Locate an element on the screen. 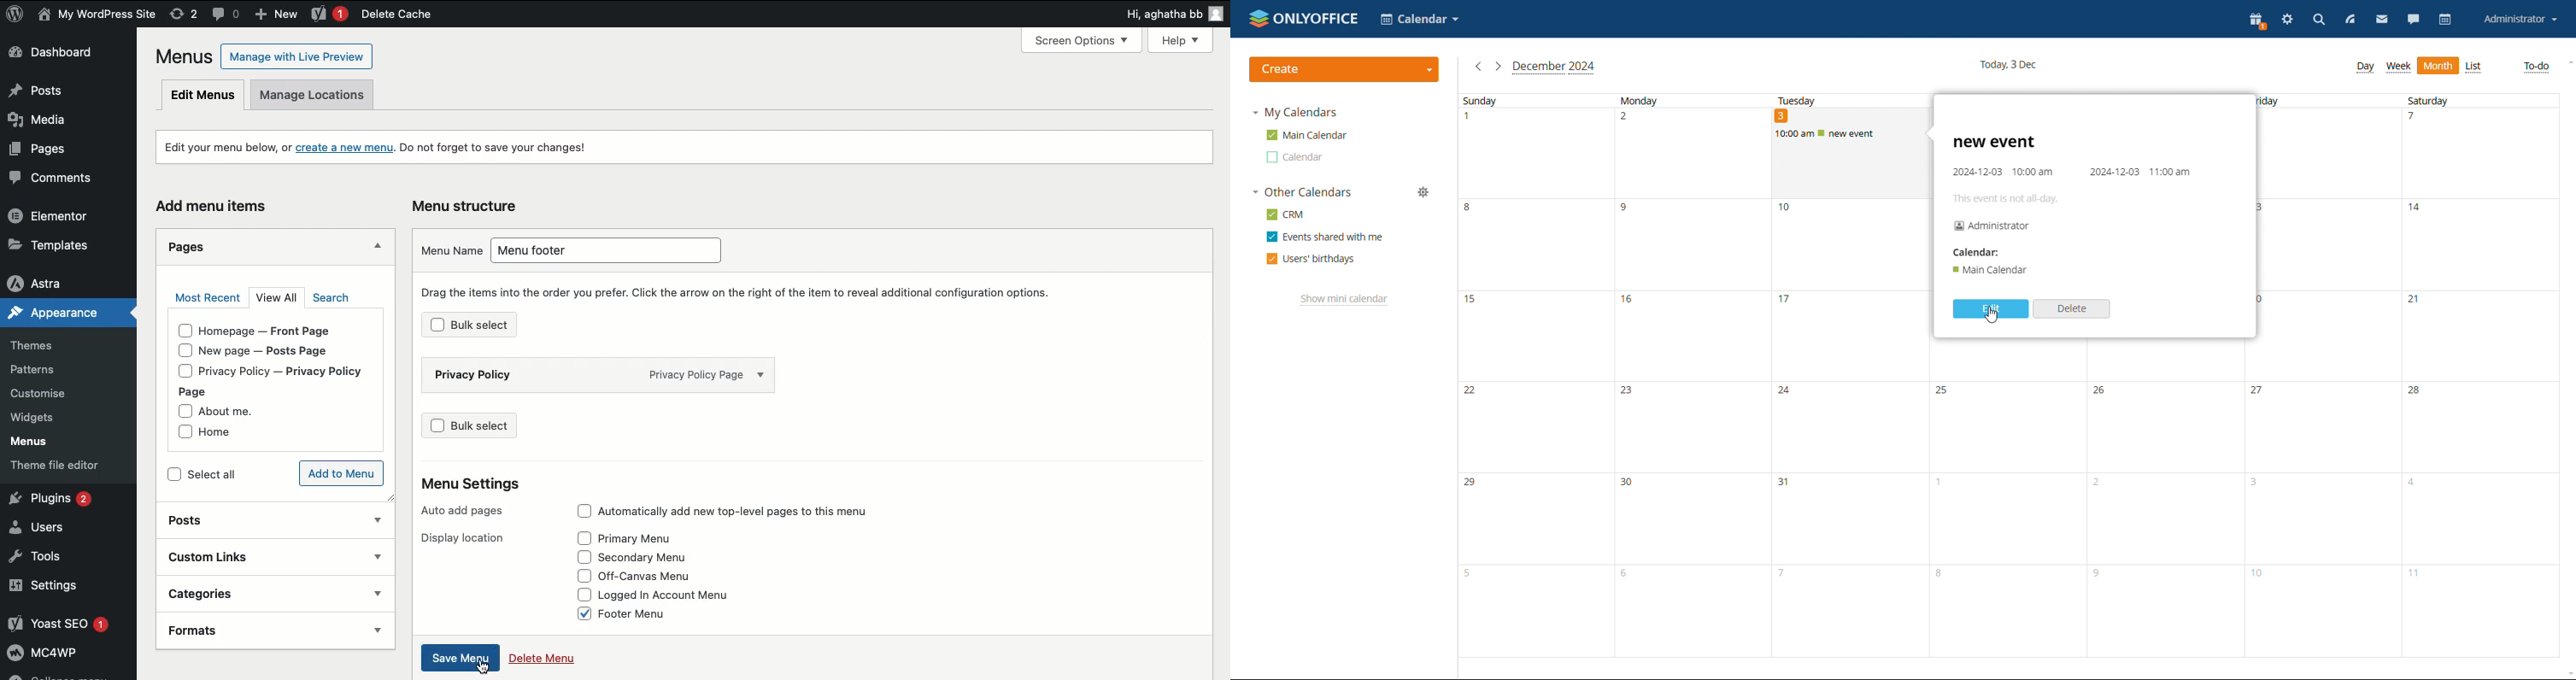 This screenshot has height=700, width=2576. Help is located at coordinates (1184, 38).